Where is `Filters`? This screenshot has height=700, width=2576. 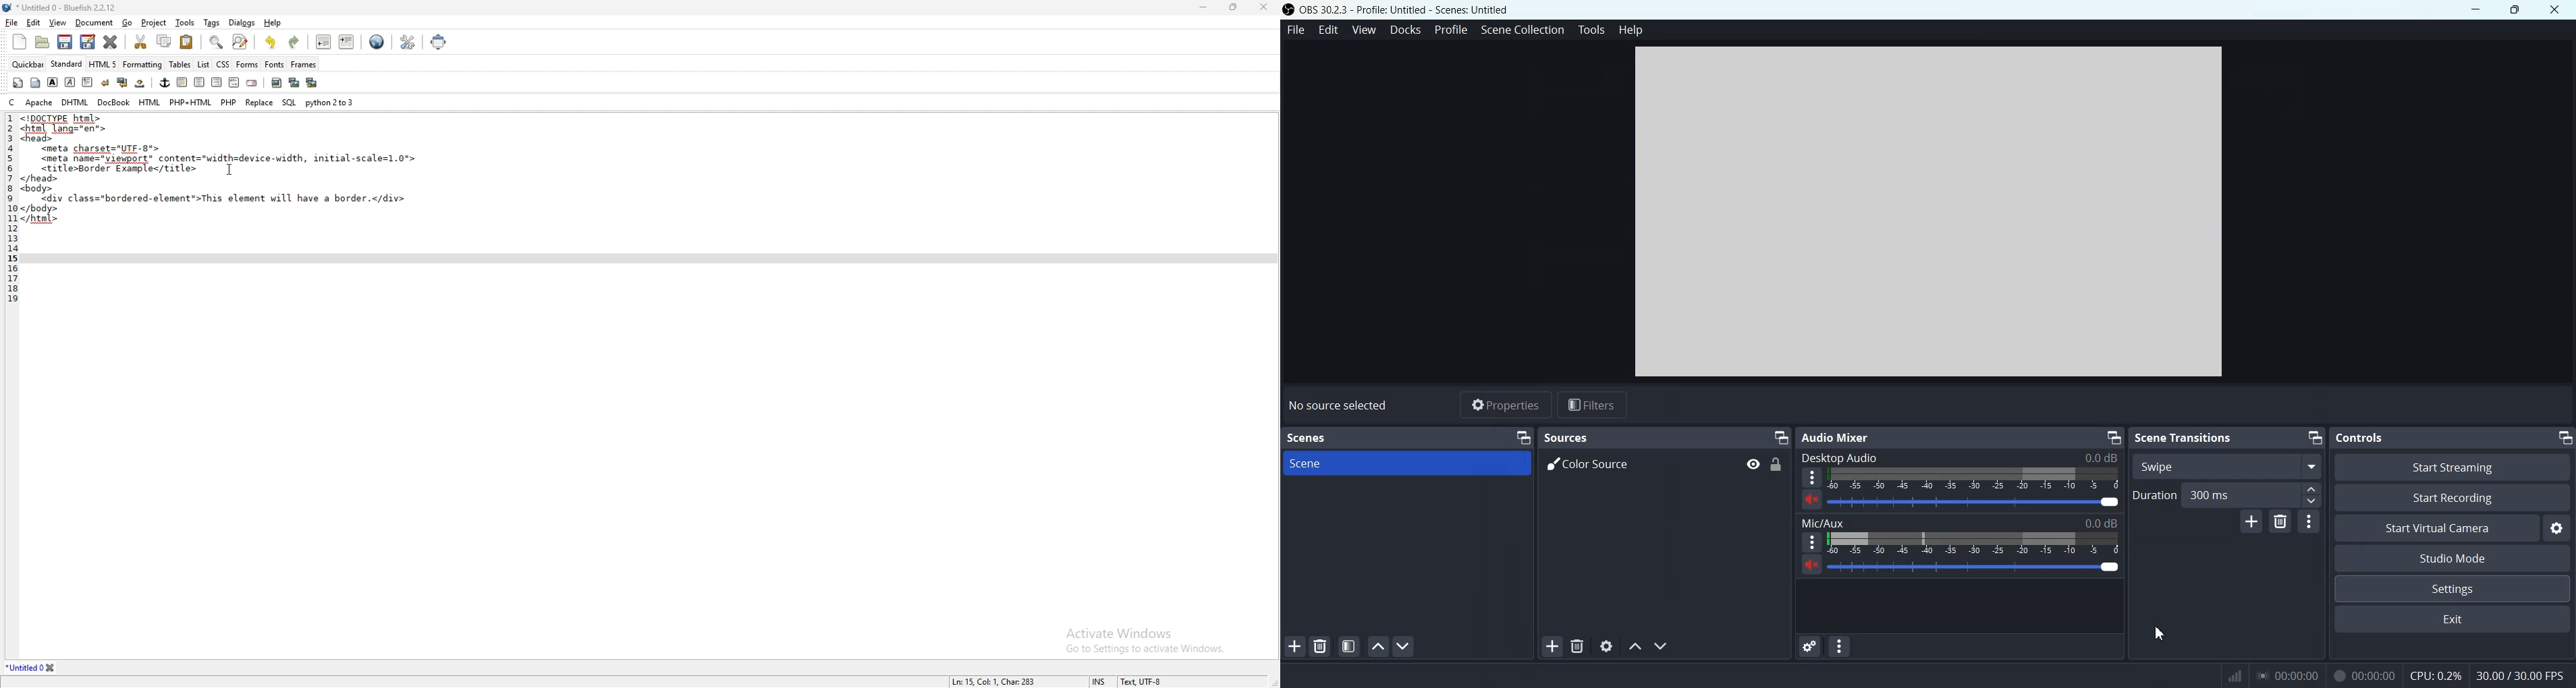
Filters is located at coordinates (1595, 404).